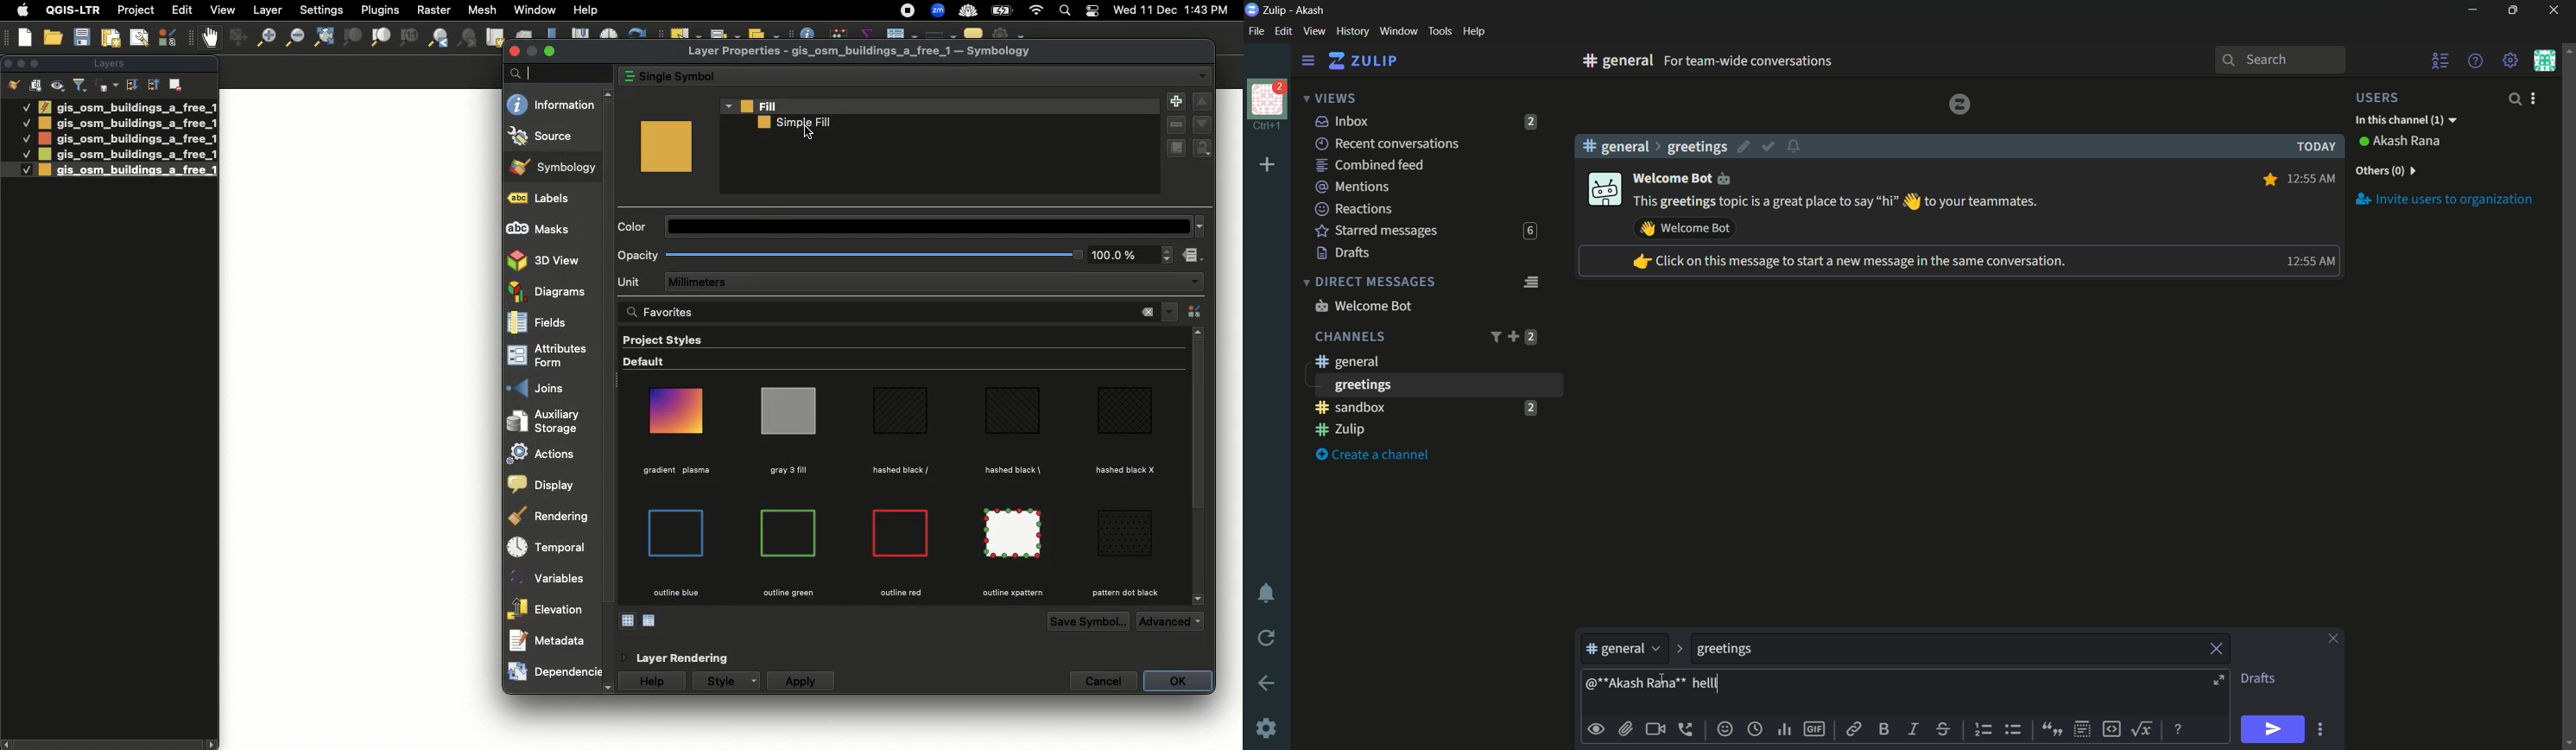 Image resolution: width=2576 pixels, height=756 pixels. What do you see at coordinates (1625, 729) in the screenshot?
I see `upload files` at bounding box center [1625, 729].